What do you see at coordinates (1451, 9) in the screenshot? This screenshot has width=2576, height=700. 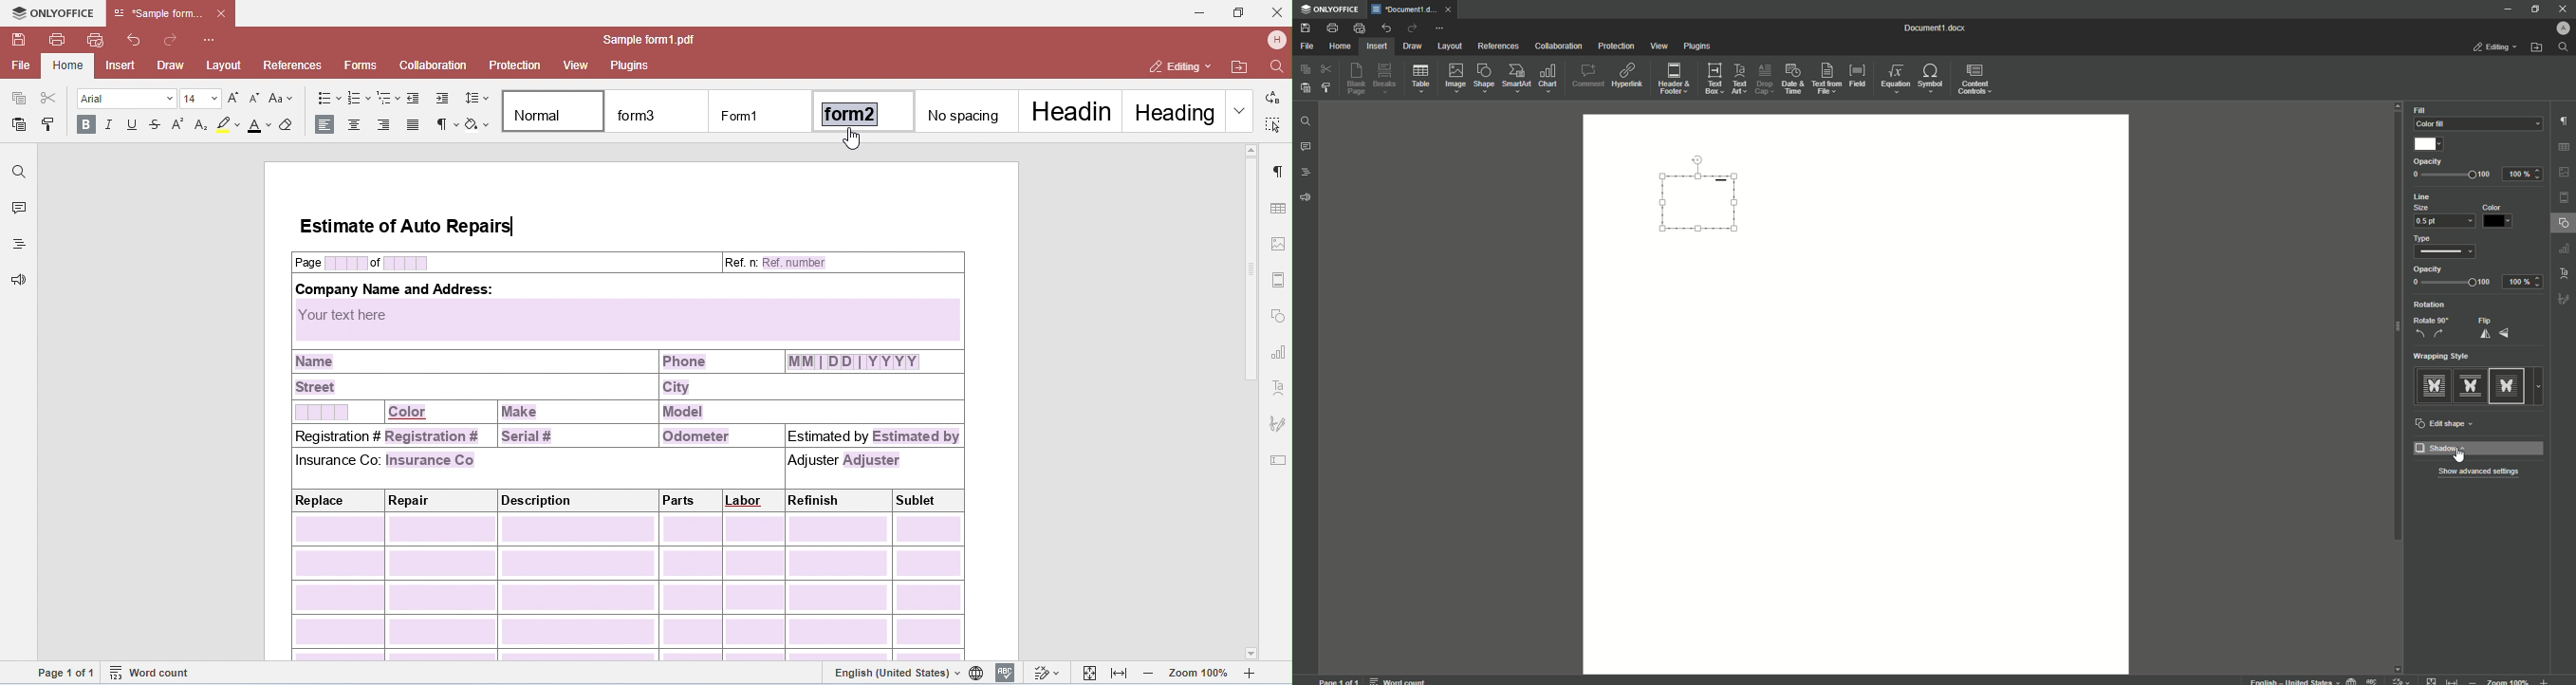 I see `close` at bounding box center [1451, 9].